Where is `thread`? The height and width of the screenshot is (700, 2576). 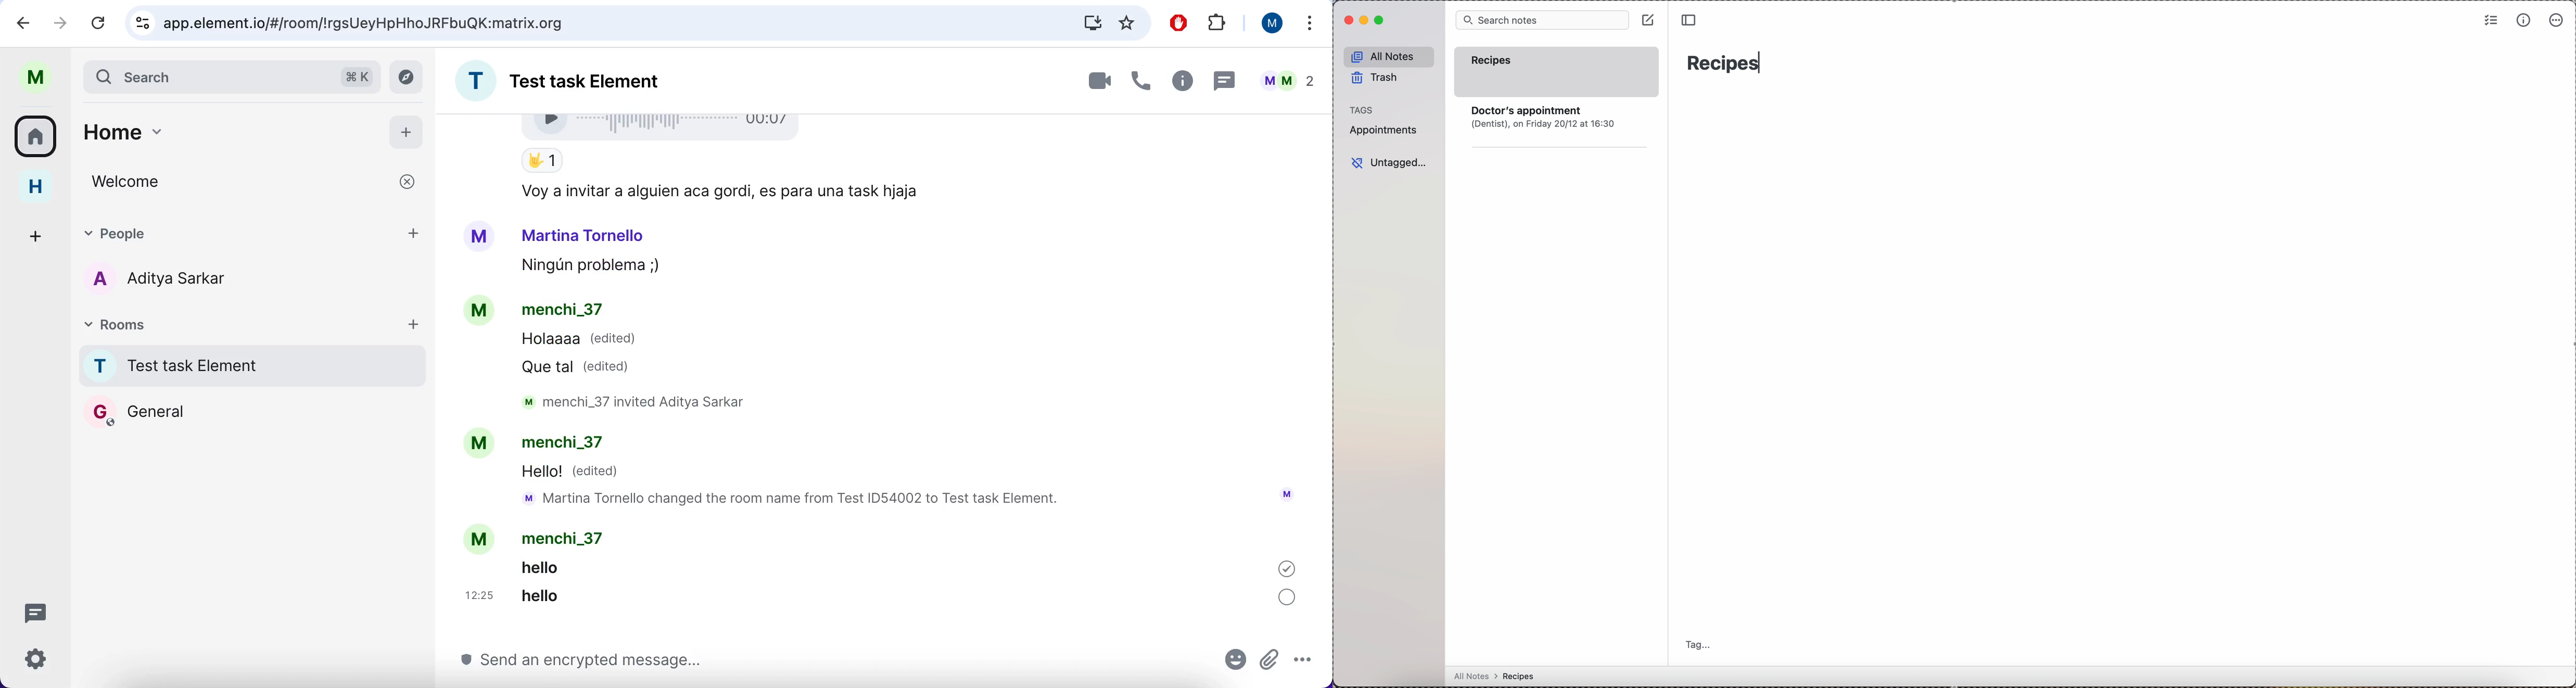
thread is located at coordinates (1223, 80).